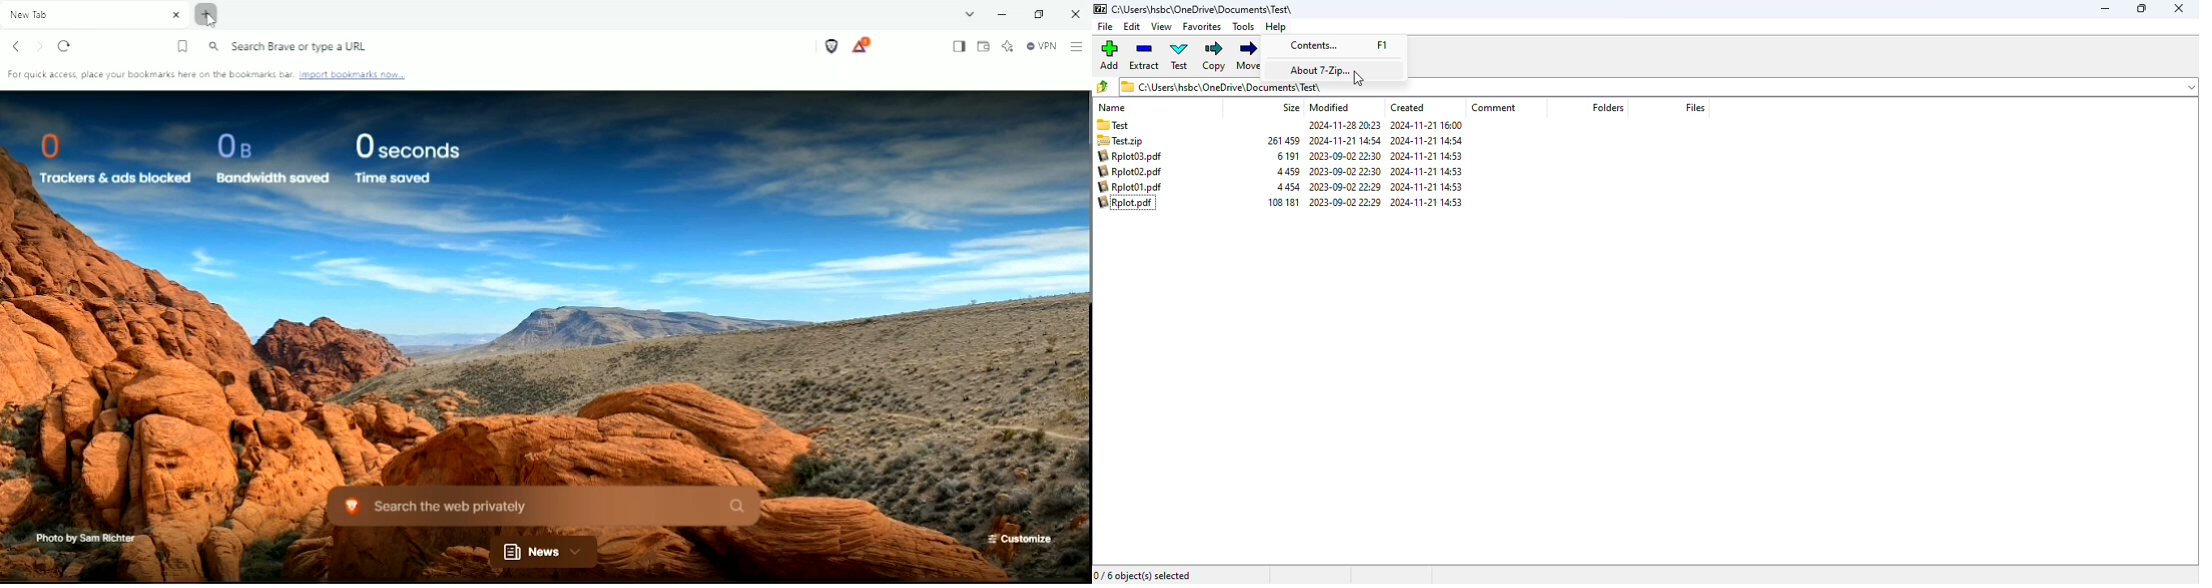 This screenshot has height=588, width=2212. I want to click on C:\Users\hsbc\OneDrive\Documents\Test\, so click(1202, 10).